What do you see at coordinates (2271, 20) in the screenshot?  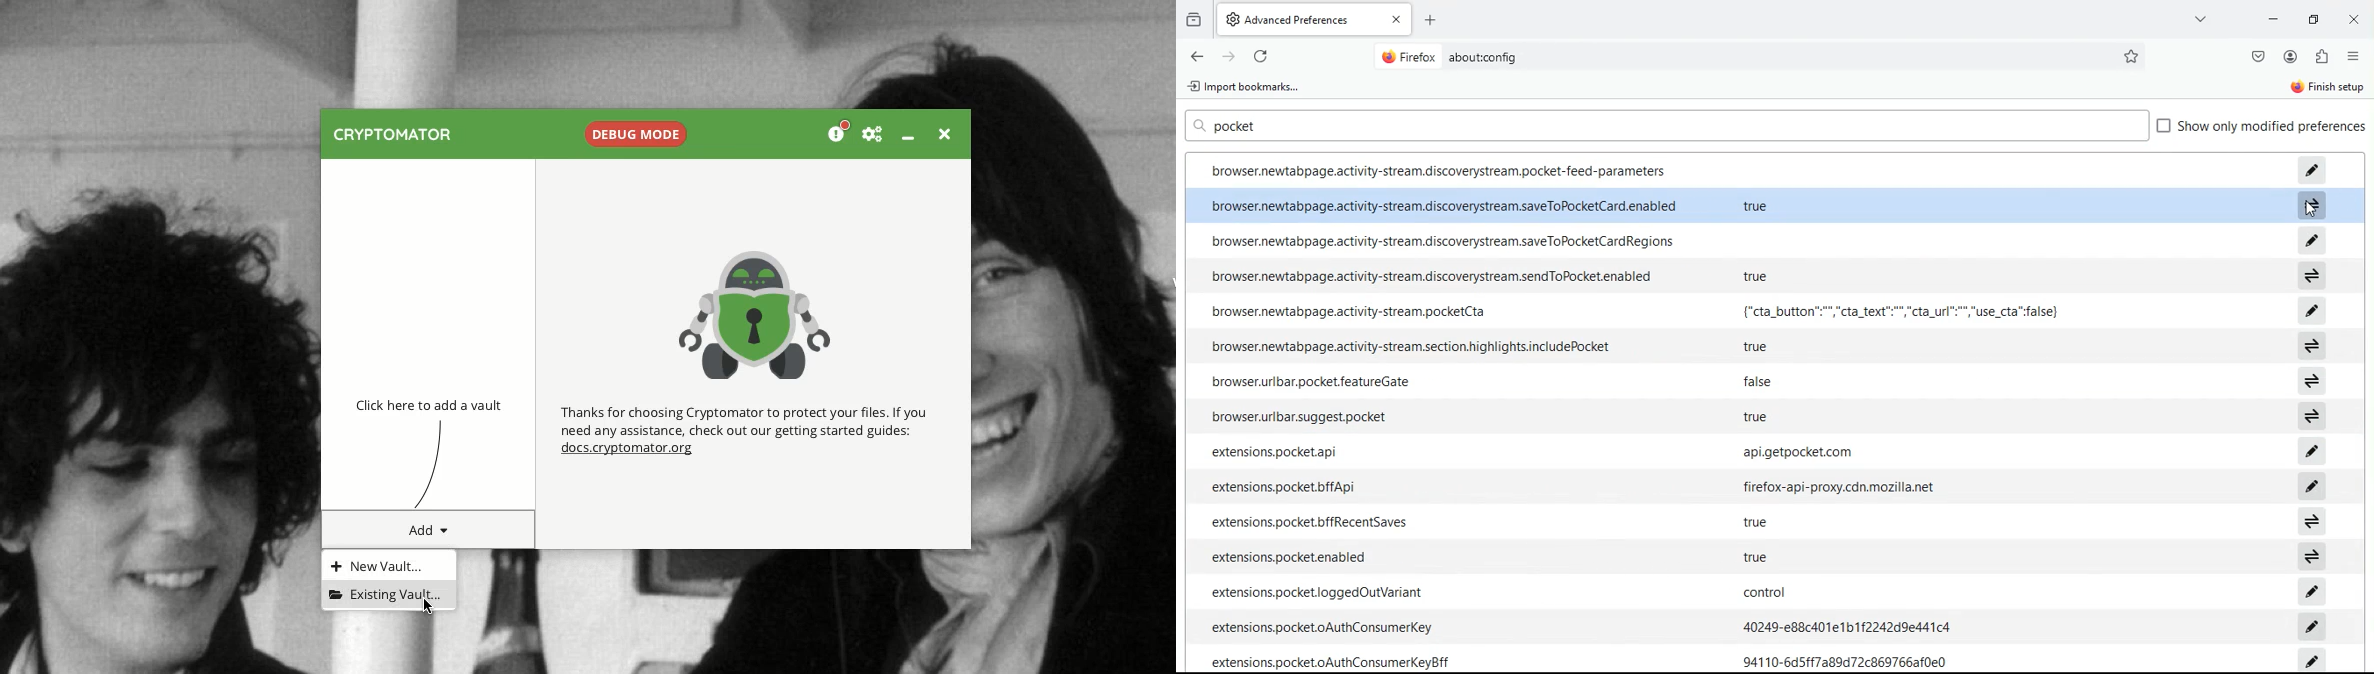 I see `minimize` at bounding box center [2271, 20].